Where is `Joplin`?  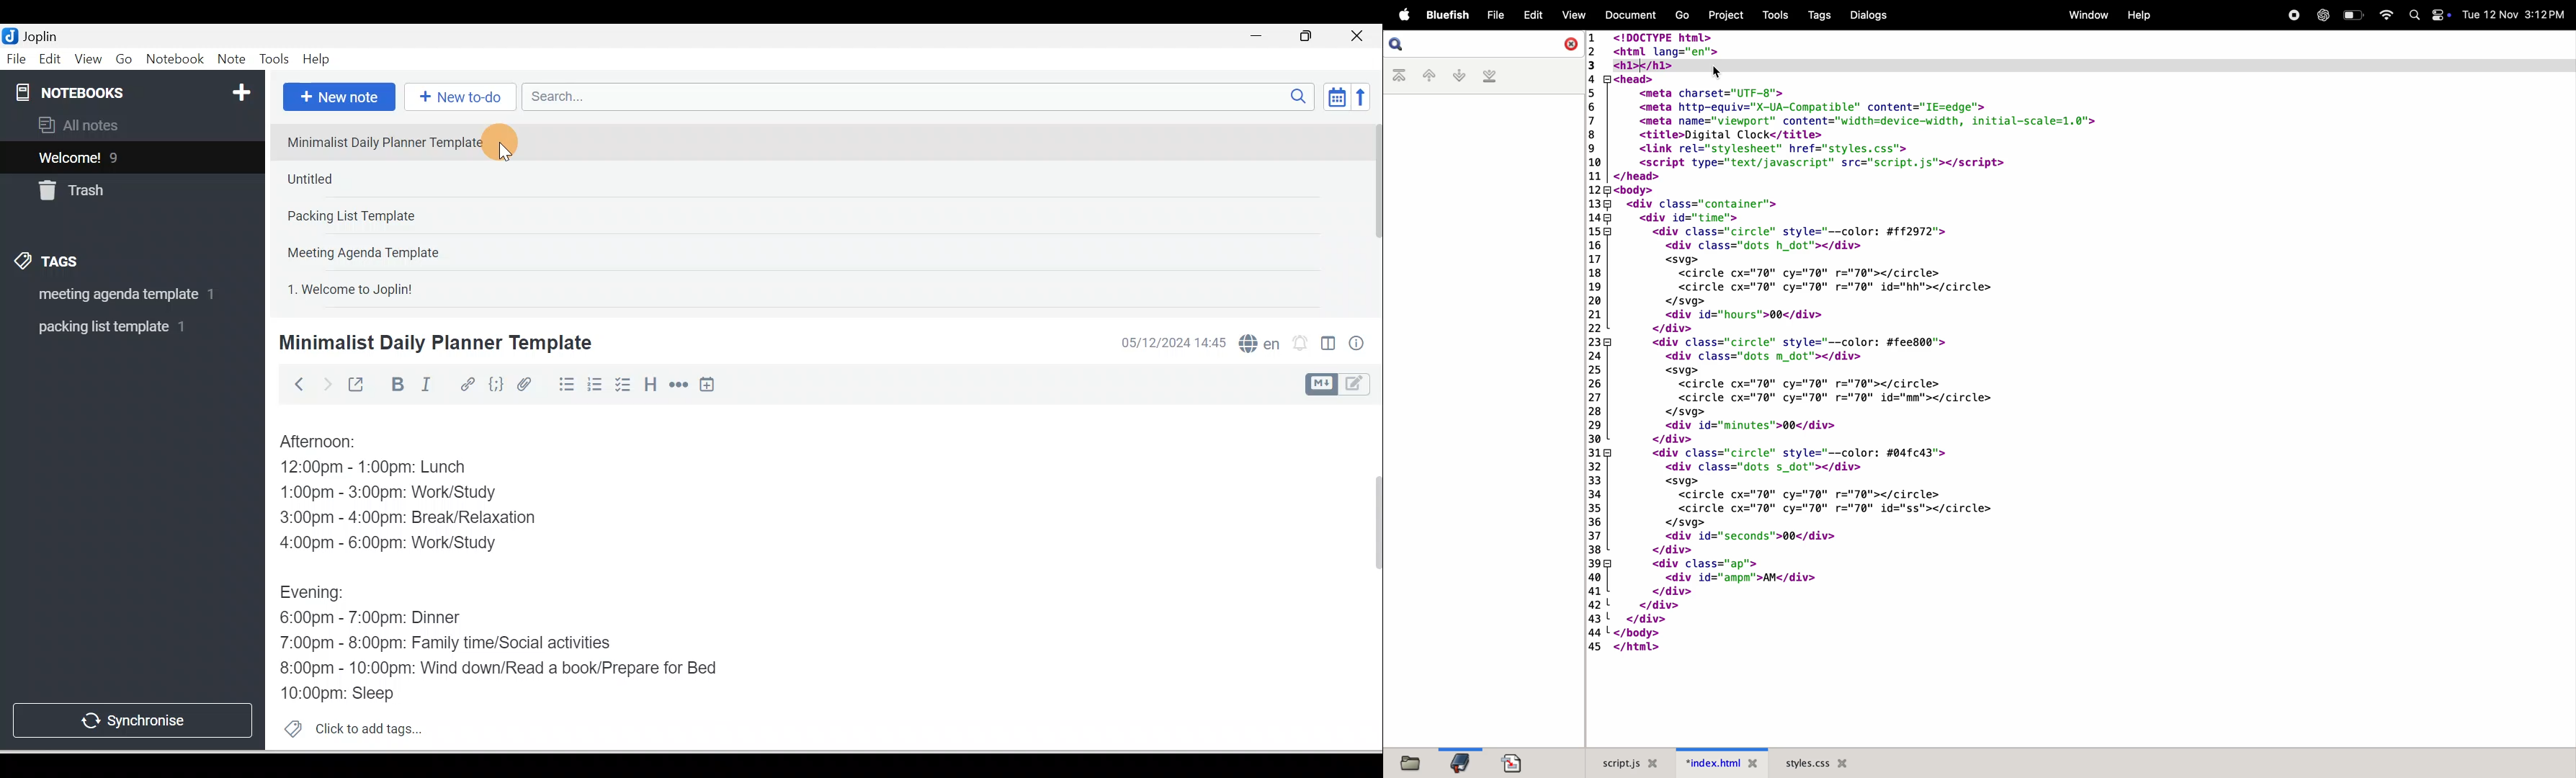
Joplin is located at coordinates (44, 35).